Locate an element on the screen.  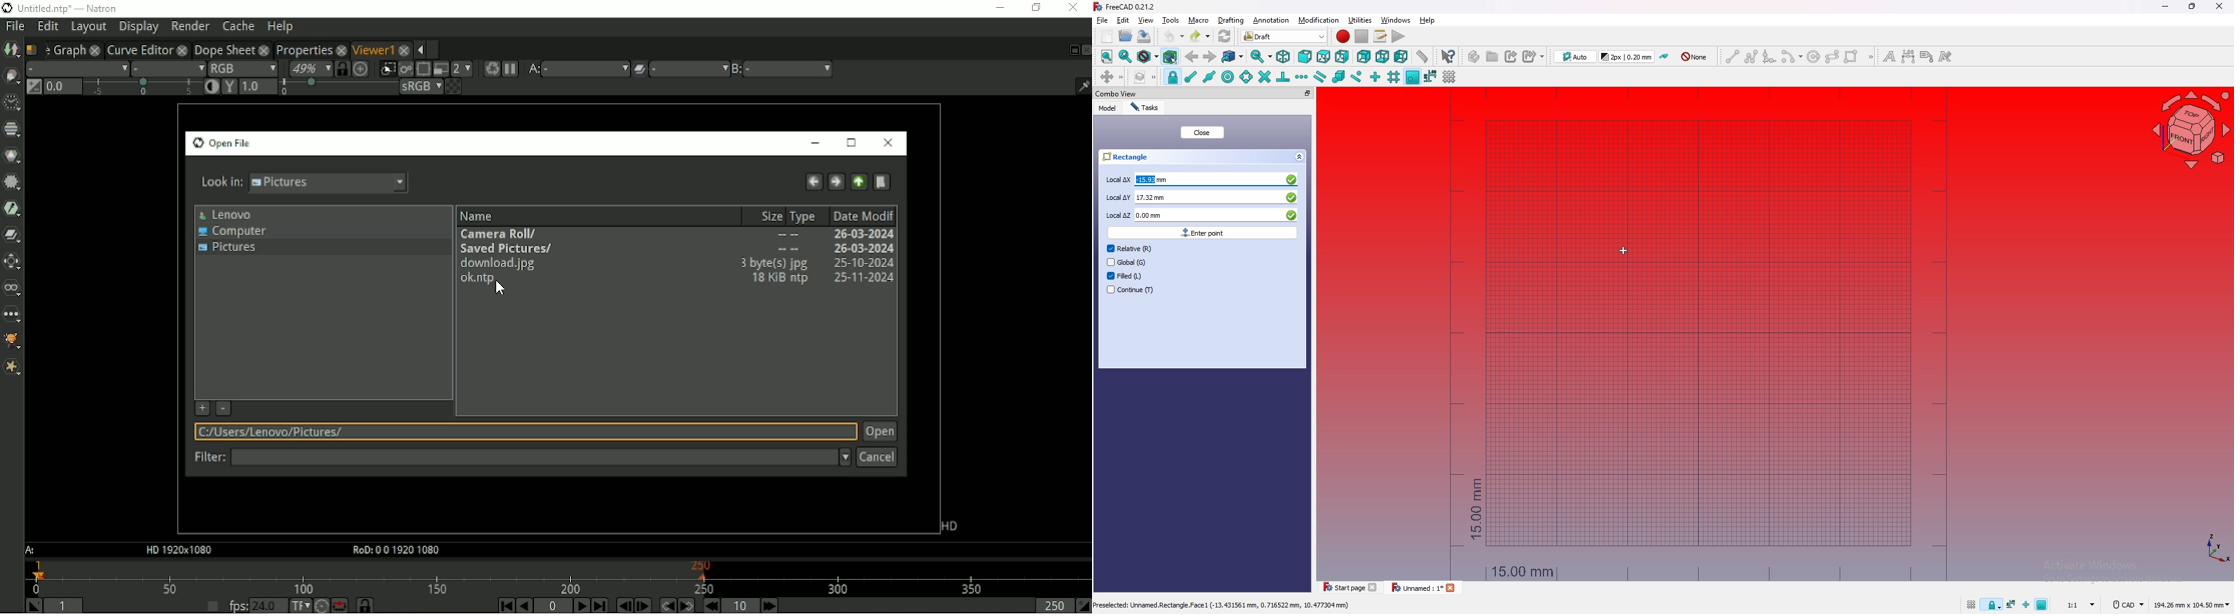
line is located at coordinates (1732, 57).